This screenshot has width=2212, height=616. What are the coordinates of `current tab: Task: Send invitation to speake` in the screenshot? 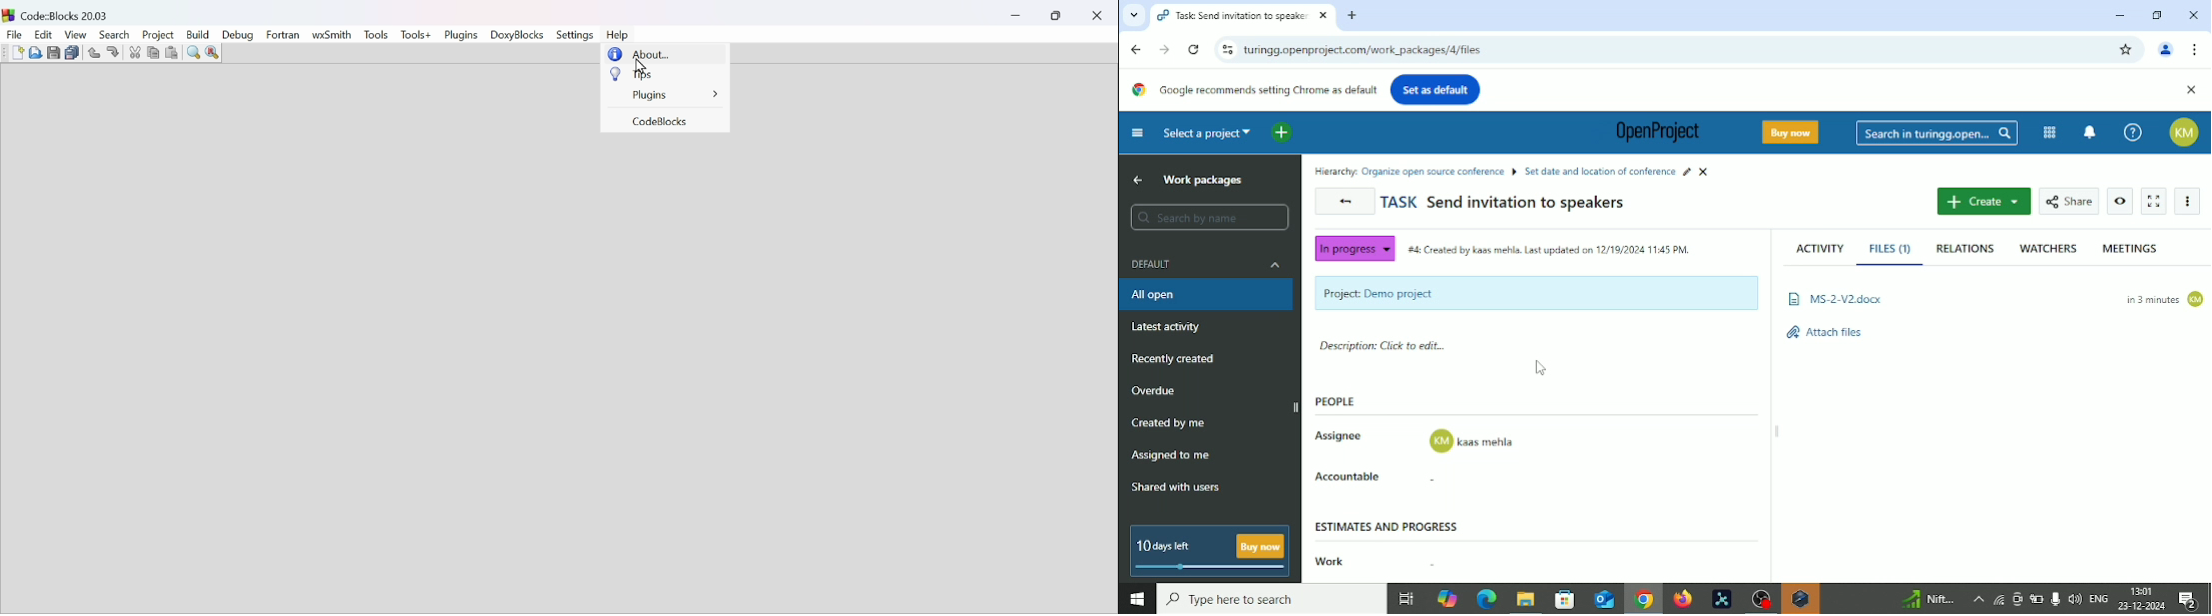 It's located at (1232, 16).